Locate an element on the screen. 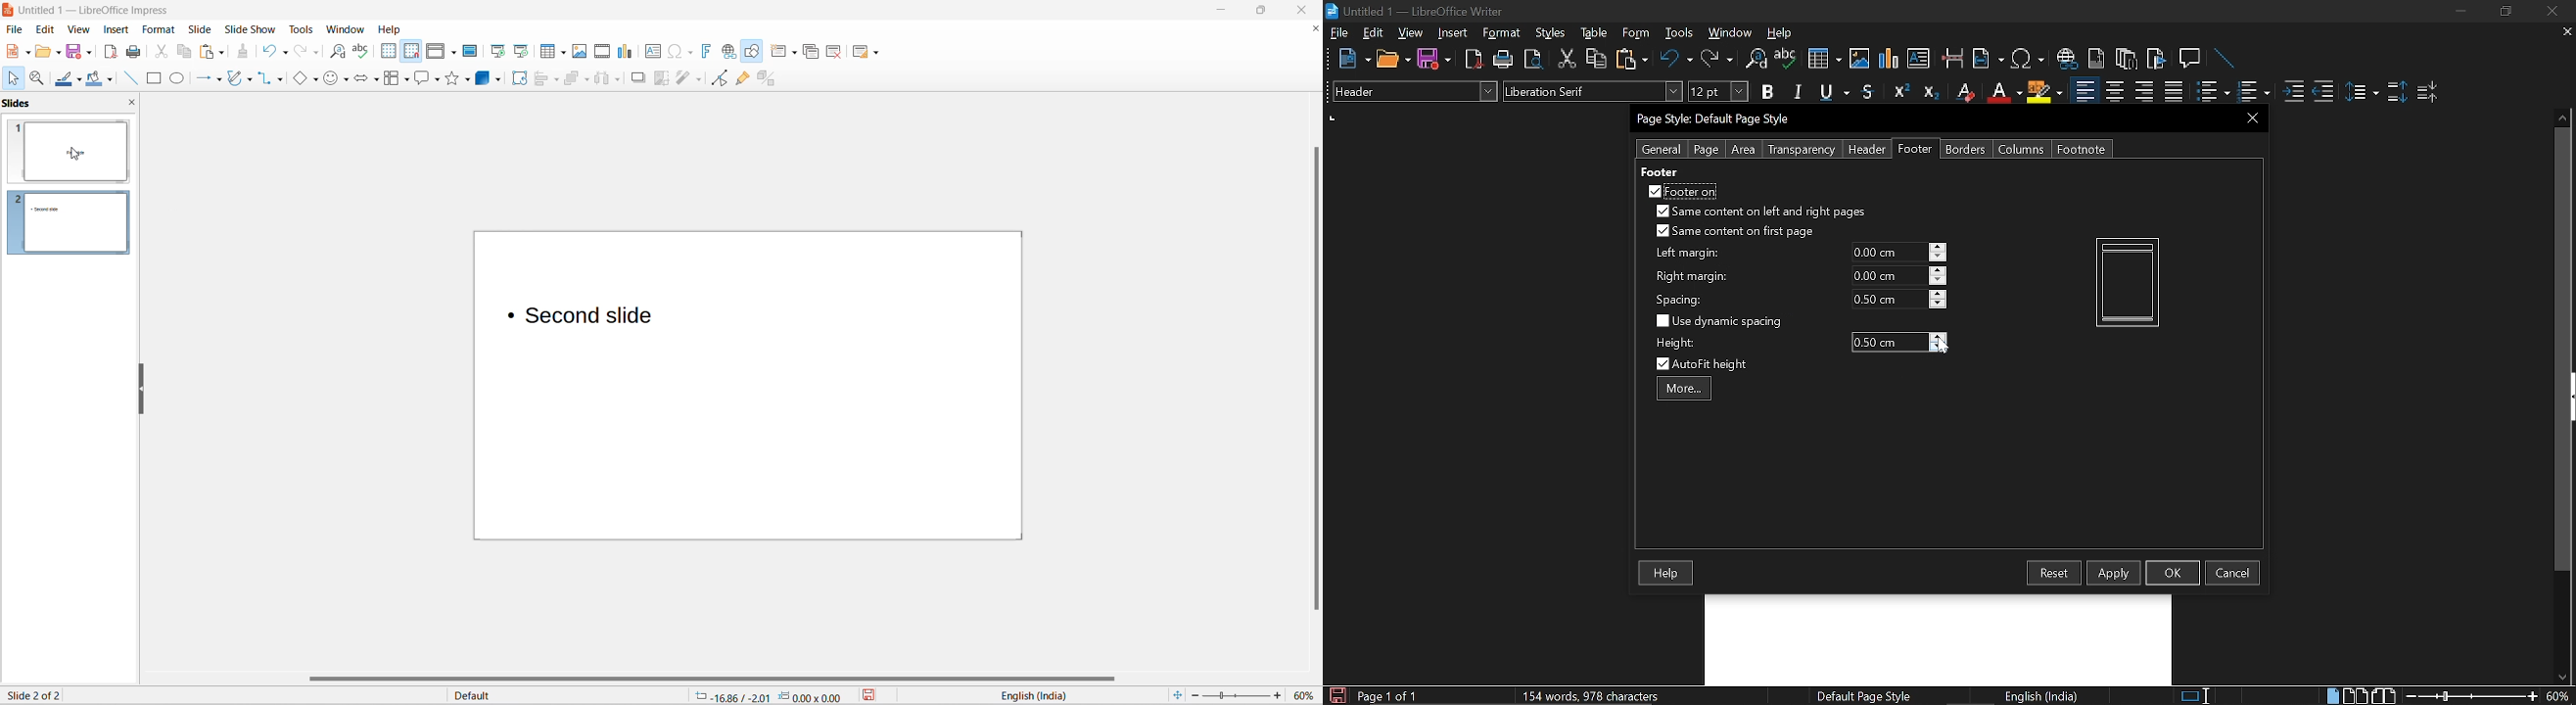 This screenshot has width=2576, height=728. Align right is located at coordinates (2146, 91).